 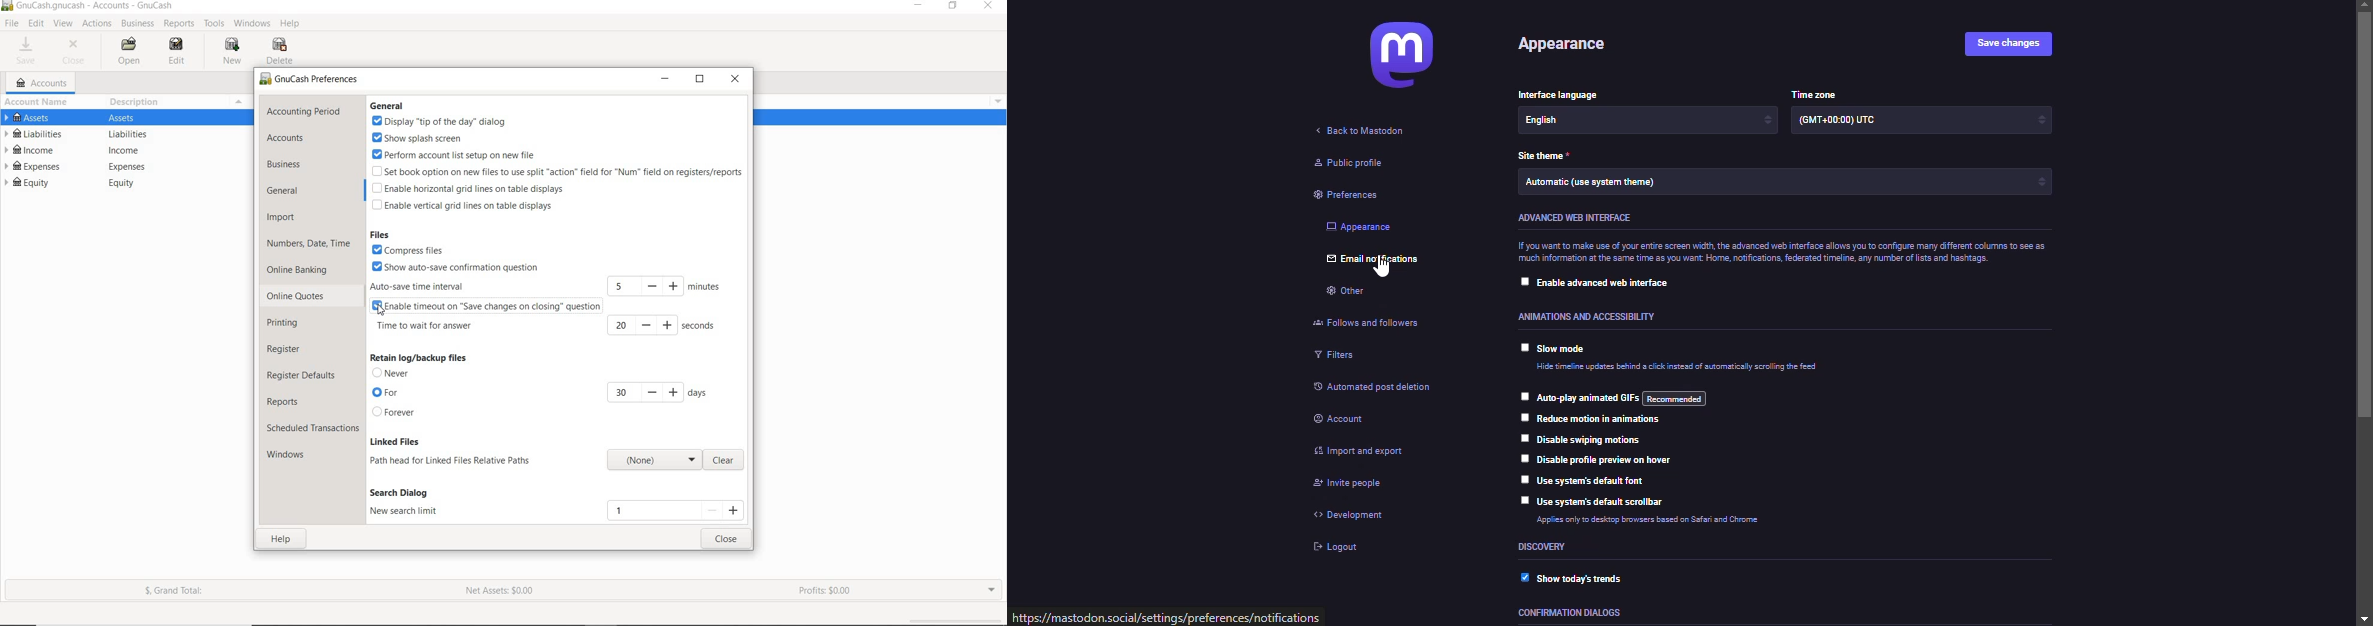 What do you see at coordinates (1370, 326) in the screenshot?
I see `follows and followers` at bounding box center [1370, 326].